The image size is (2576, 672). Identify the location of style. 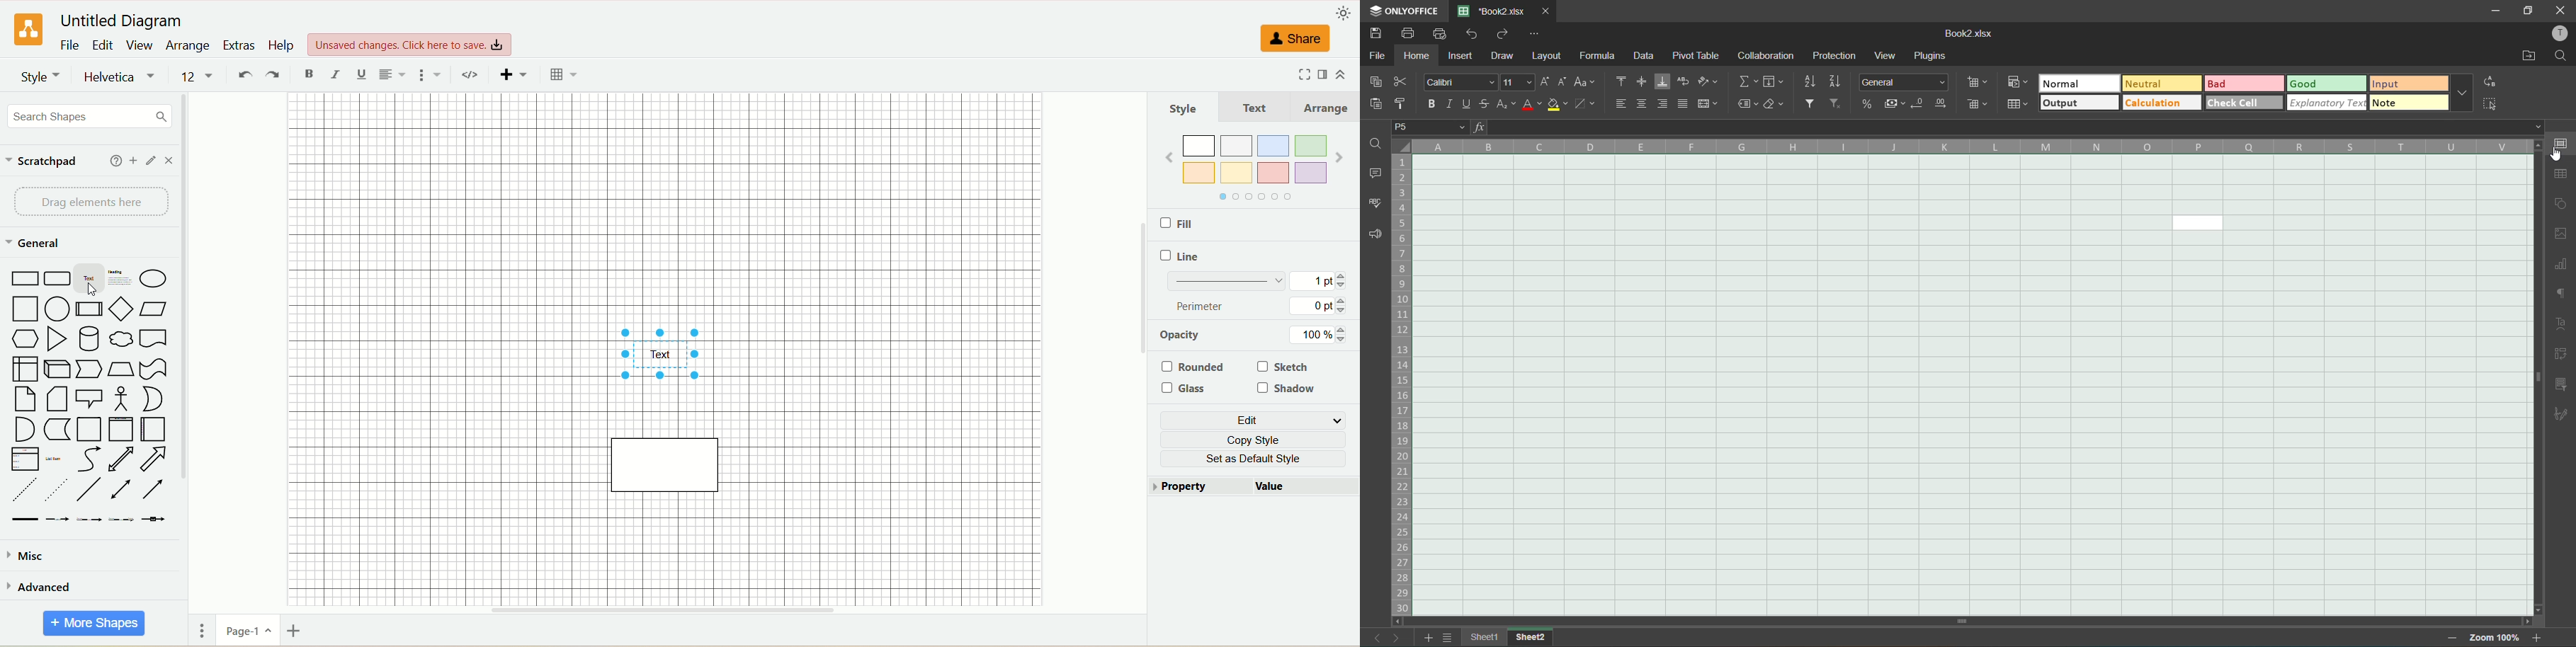
(1186, 110).